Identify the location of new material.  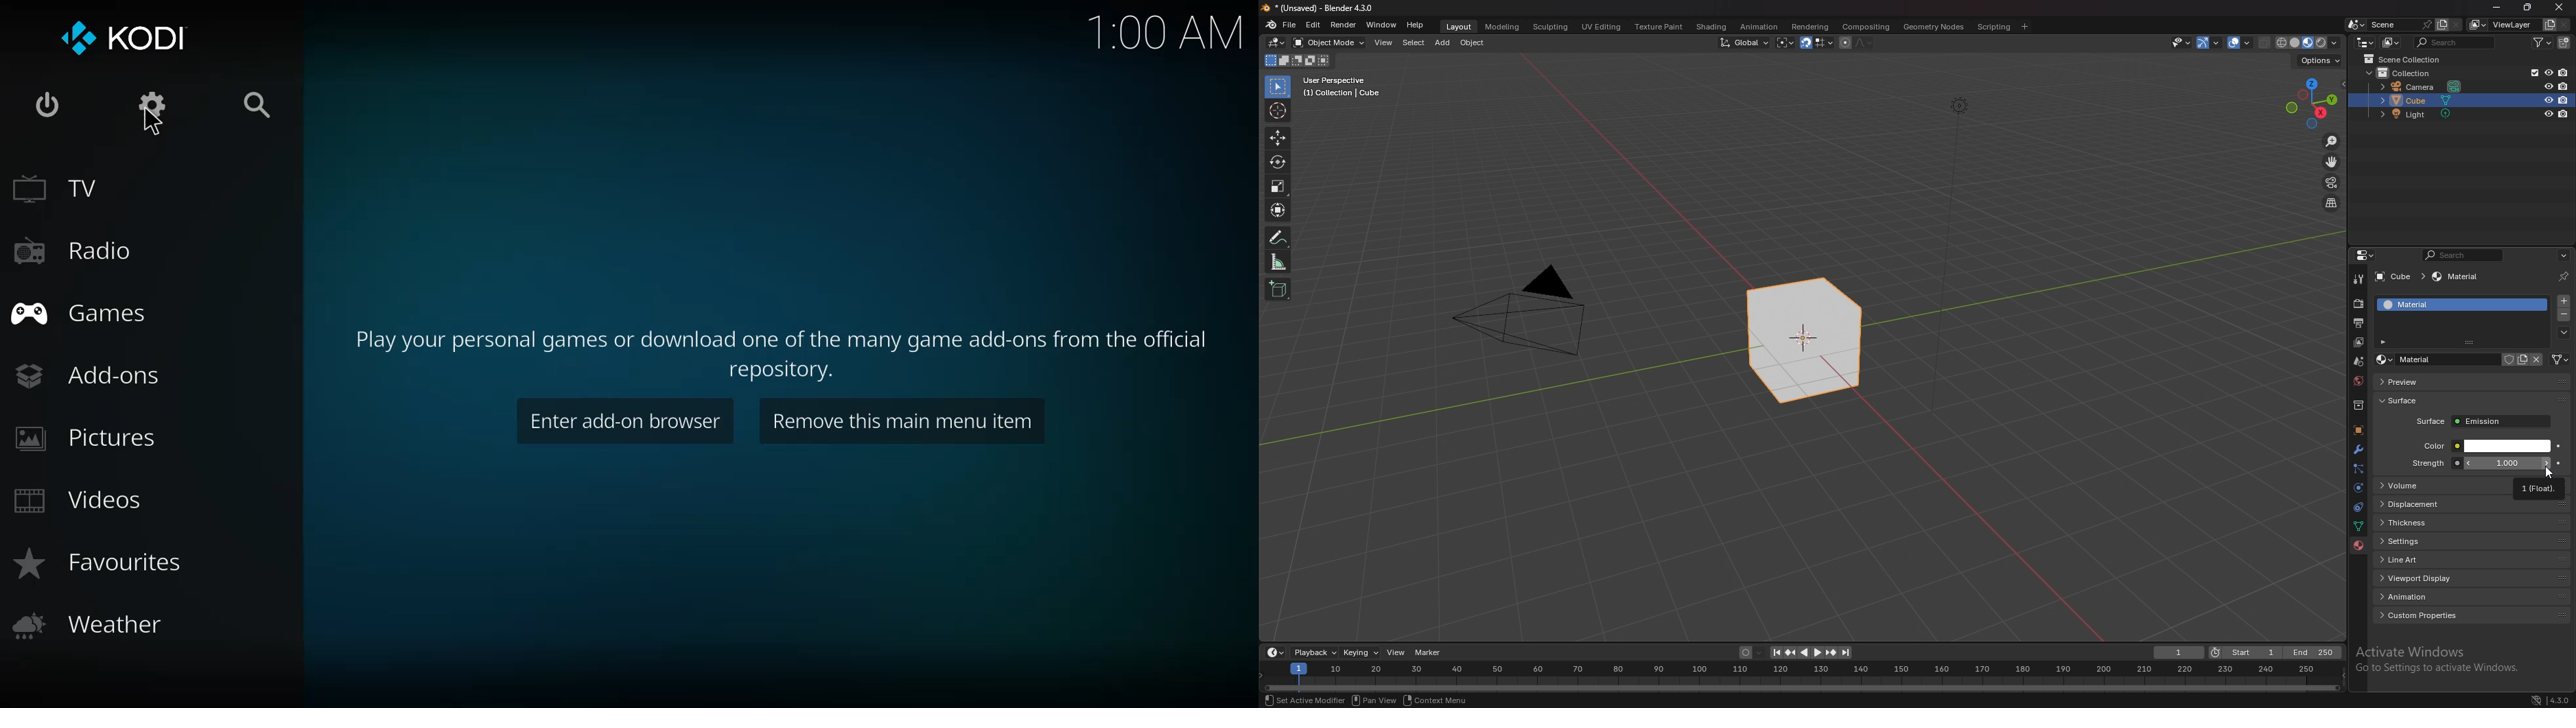
(2522, 359).